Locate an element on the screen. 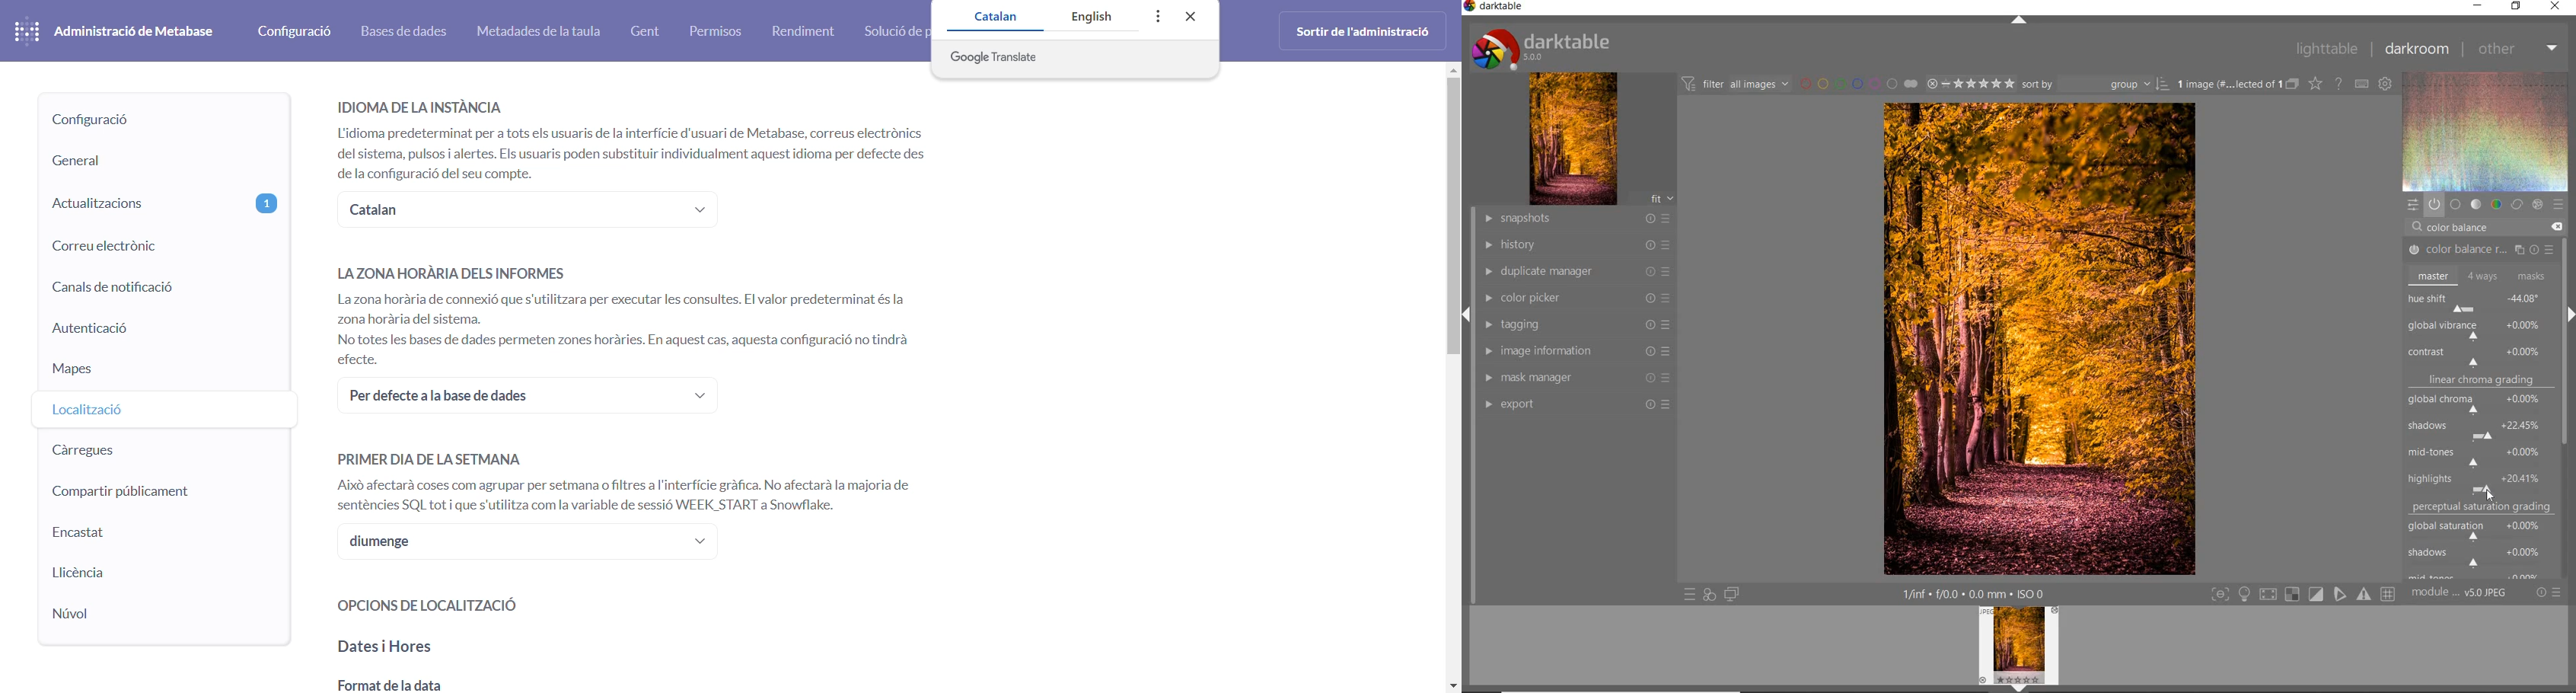  minimize is located at coordinates (2479, 5).